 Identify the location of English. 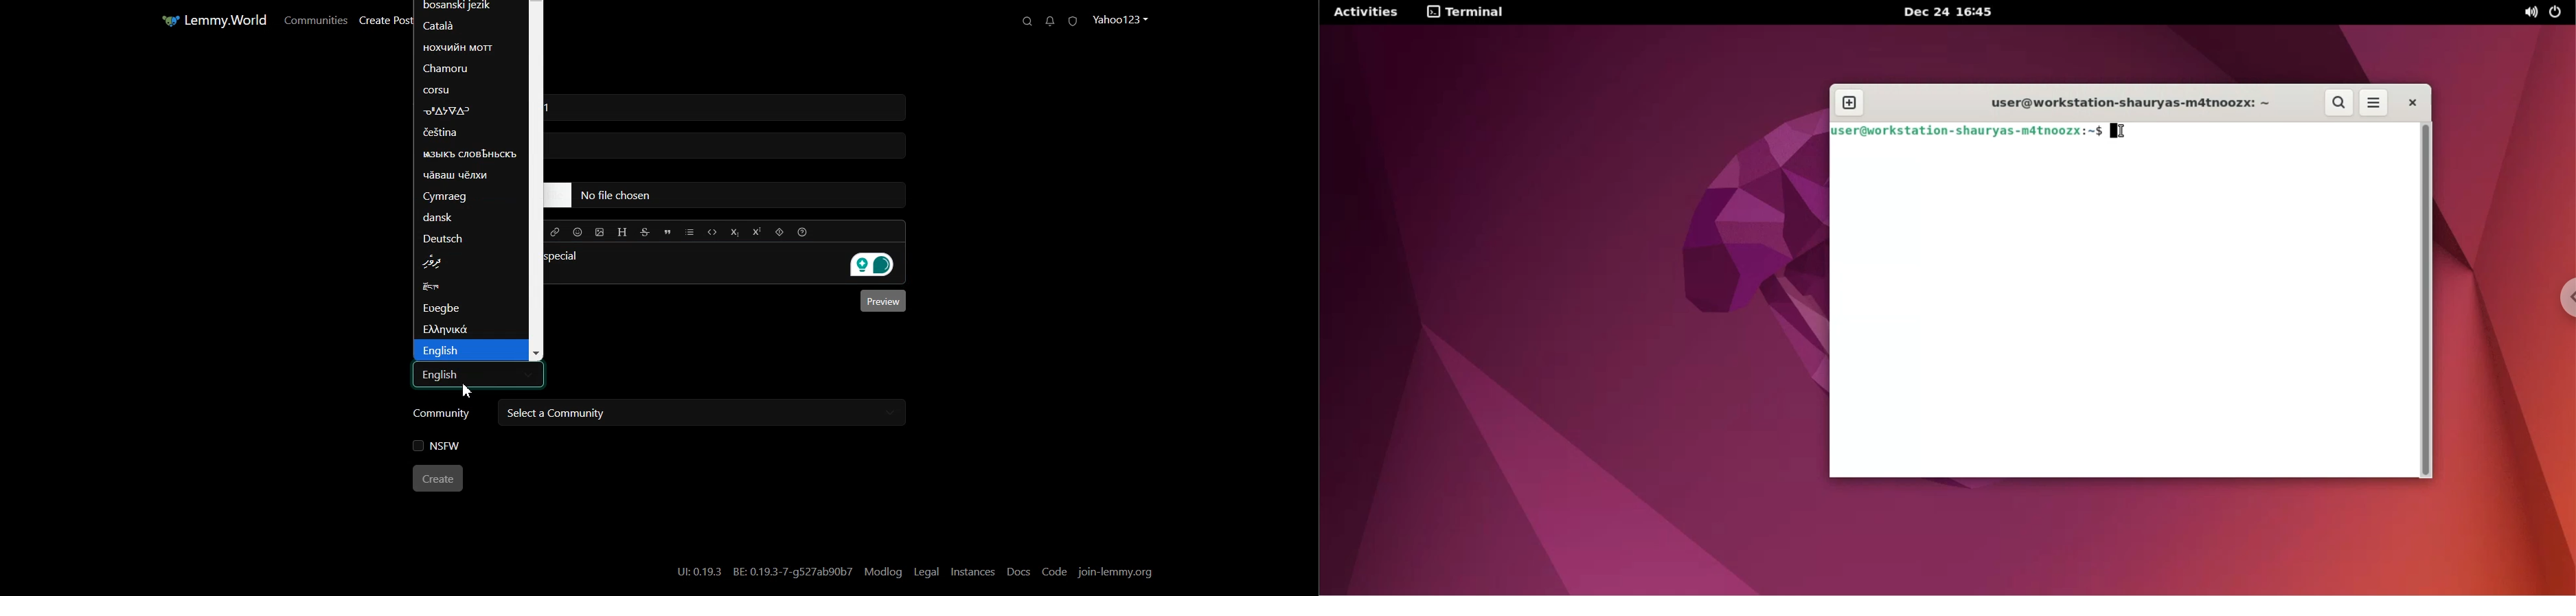
(468, 350).